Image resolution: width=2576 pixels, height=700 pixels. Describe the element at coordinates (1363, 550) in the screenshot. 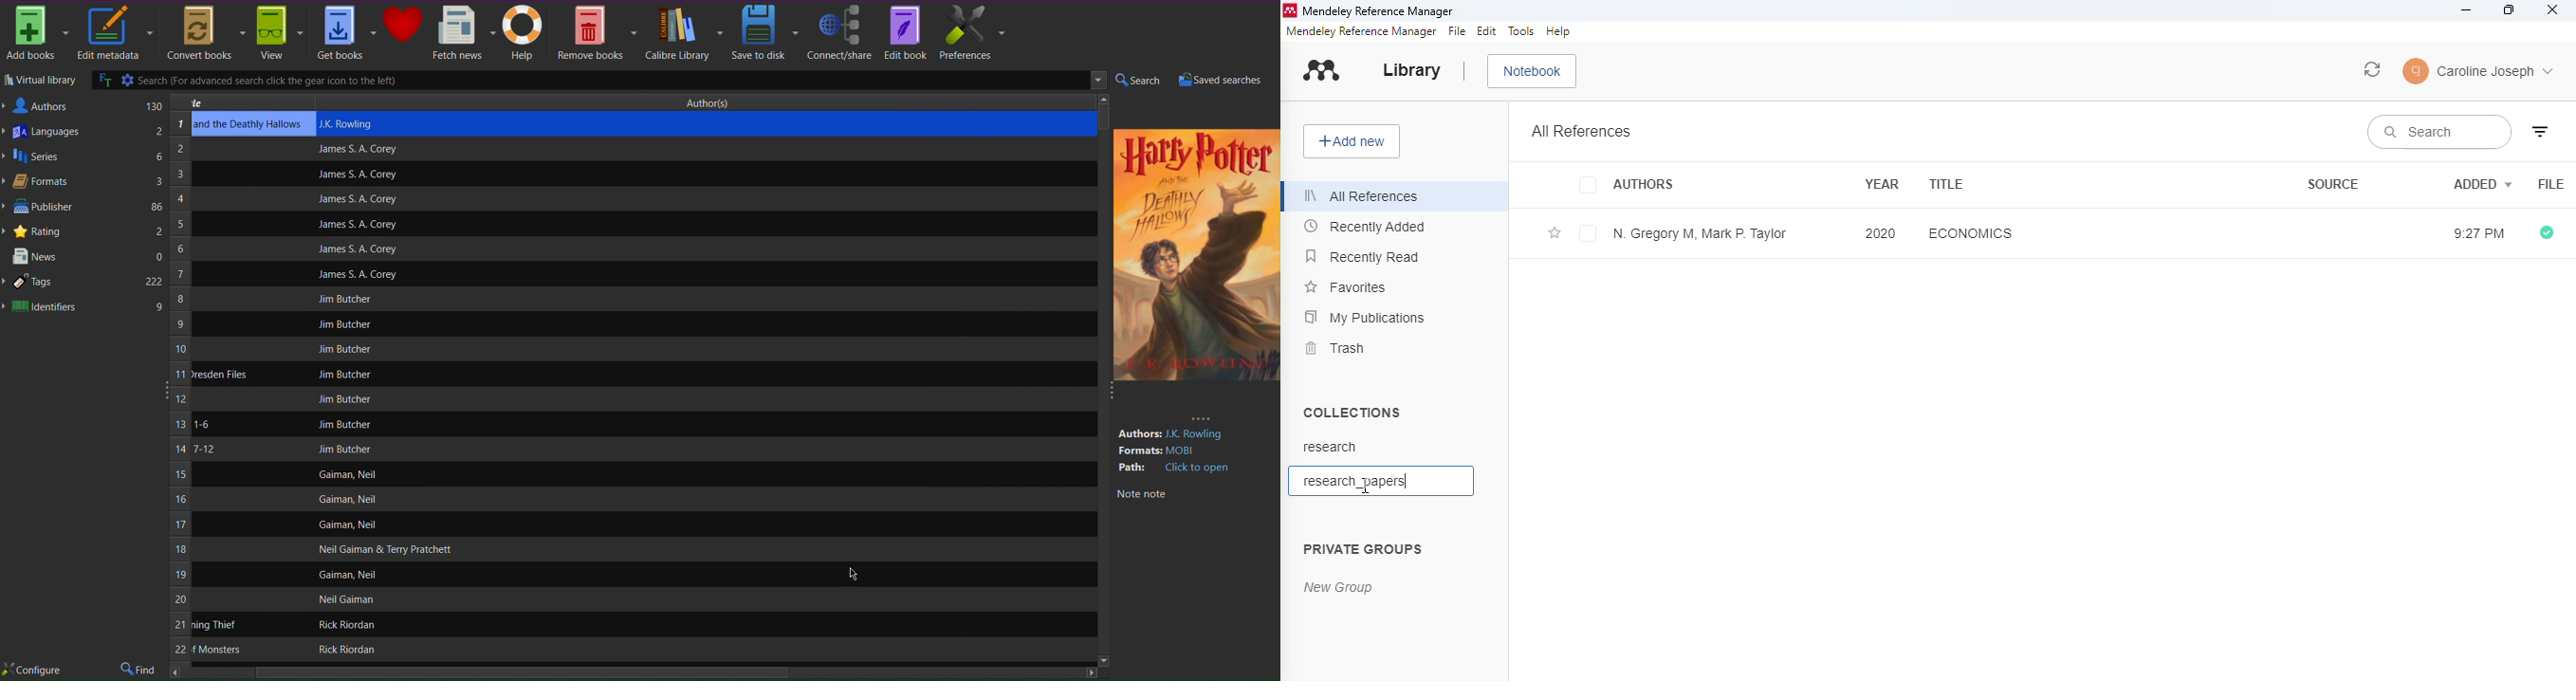

I see `private groups` at that location.